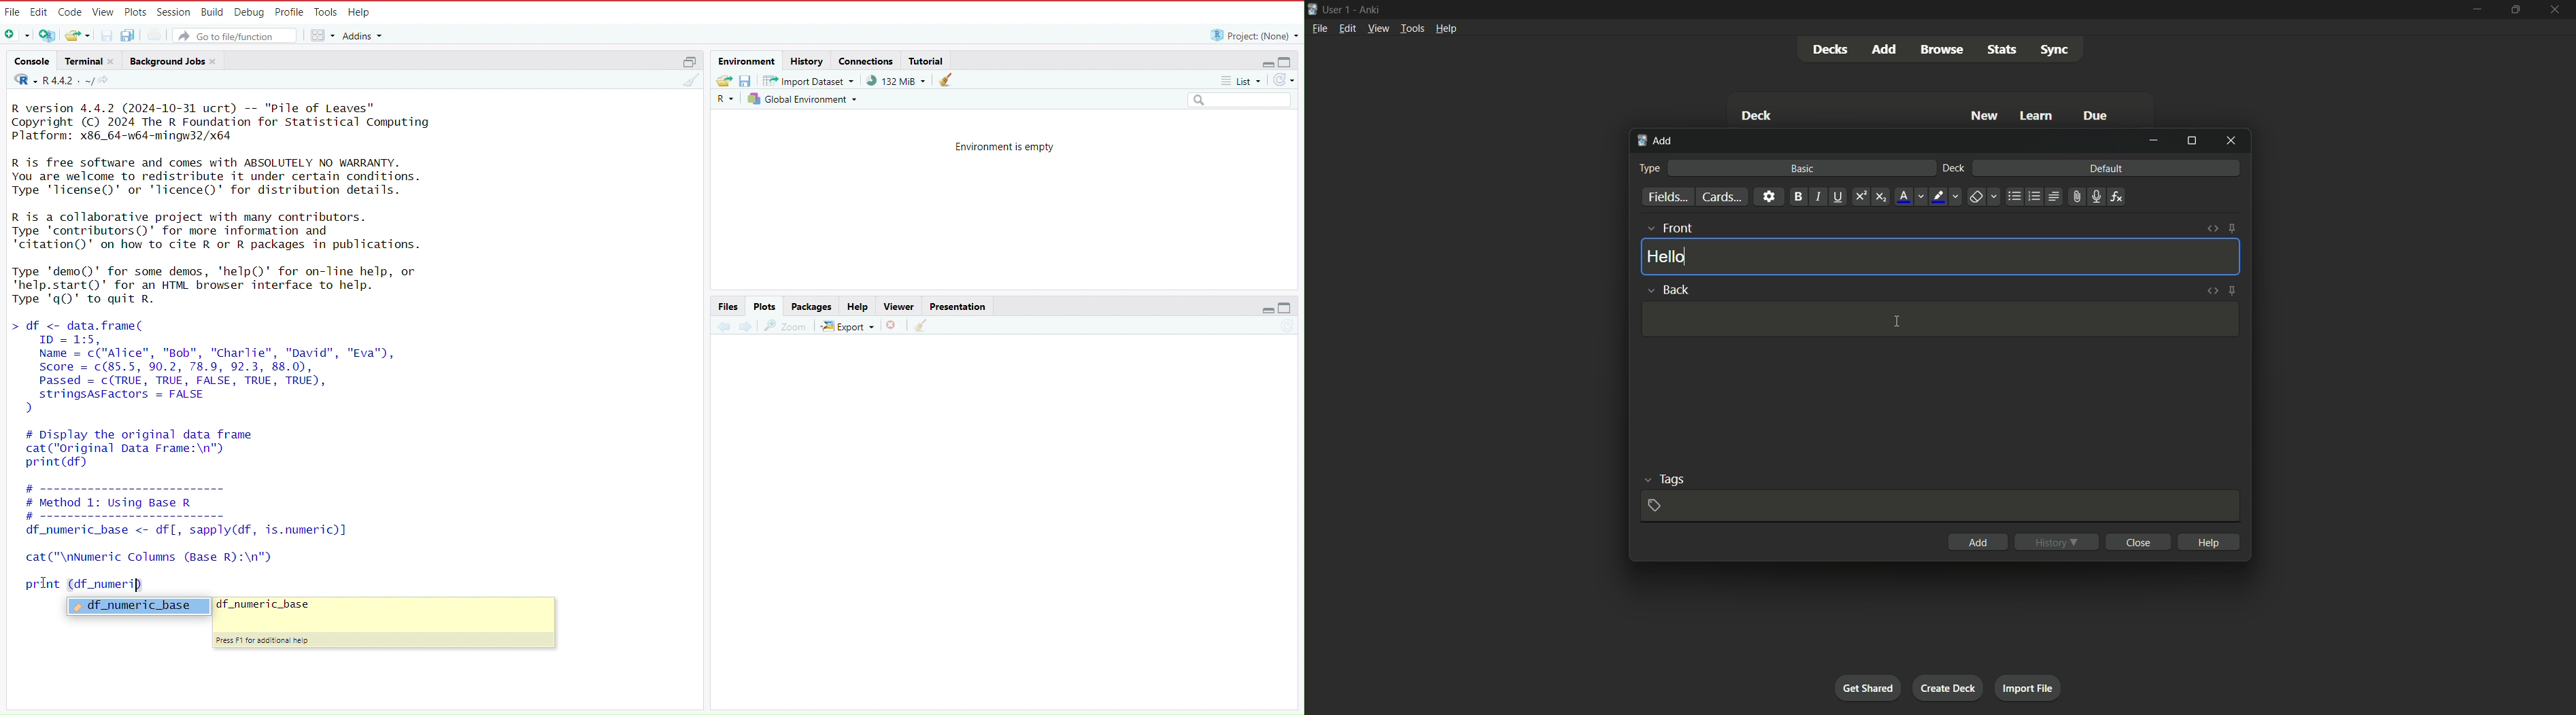 This screenshot has height=728, width=2576. What do you see at coordinates (80, 35) in the screenshot?
I see `Open an existing file` at bounding box center [80, 35].